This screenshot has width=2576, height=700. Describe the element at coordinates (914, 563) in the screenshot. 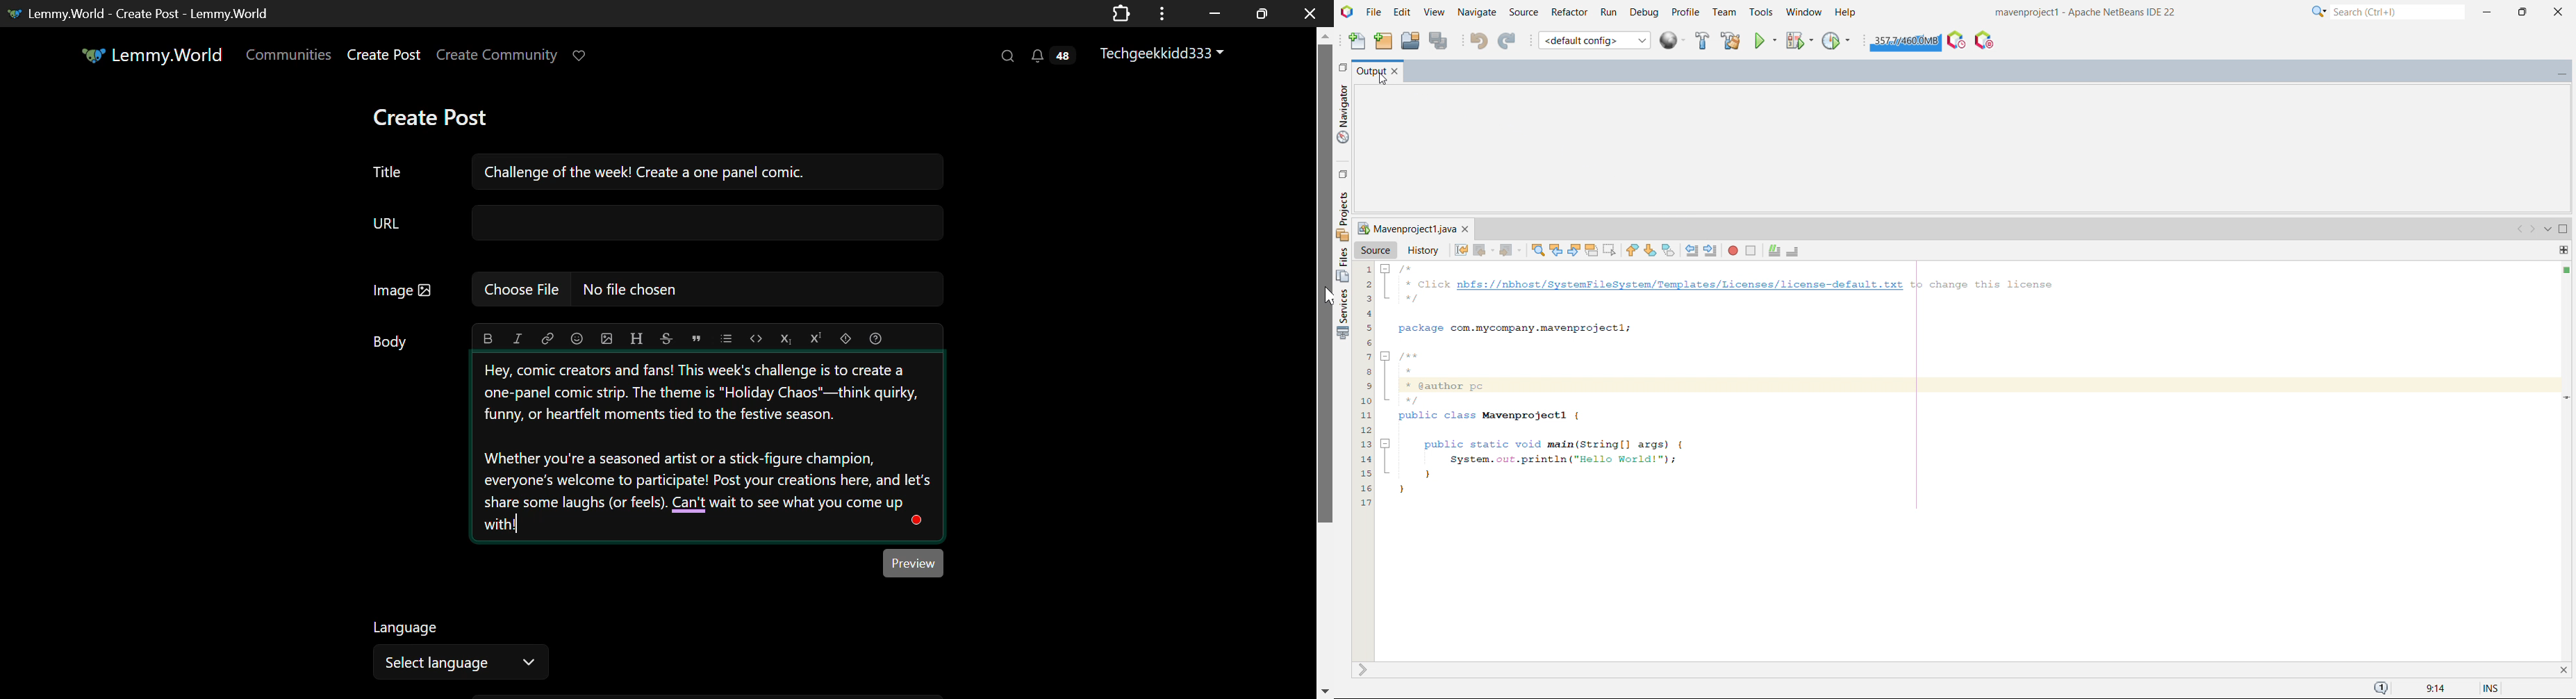

I see `Preview` at that location.